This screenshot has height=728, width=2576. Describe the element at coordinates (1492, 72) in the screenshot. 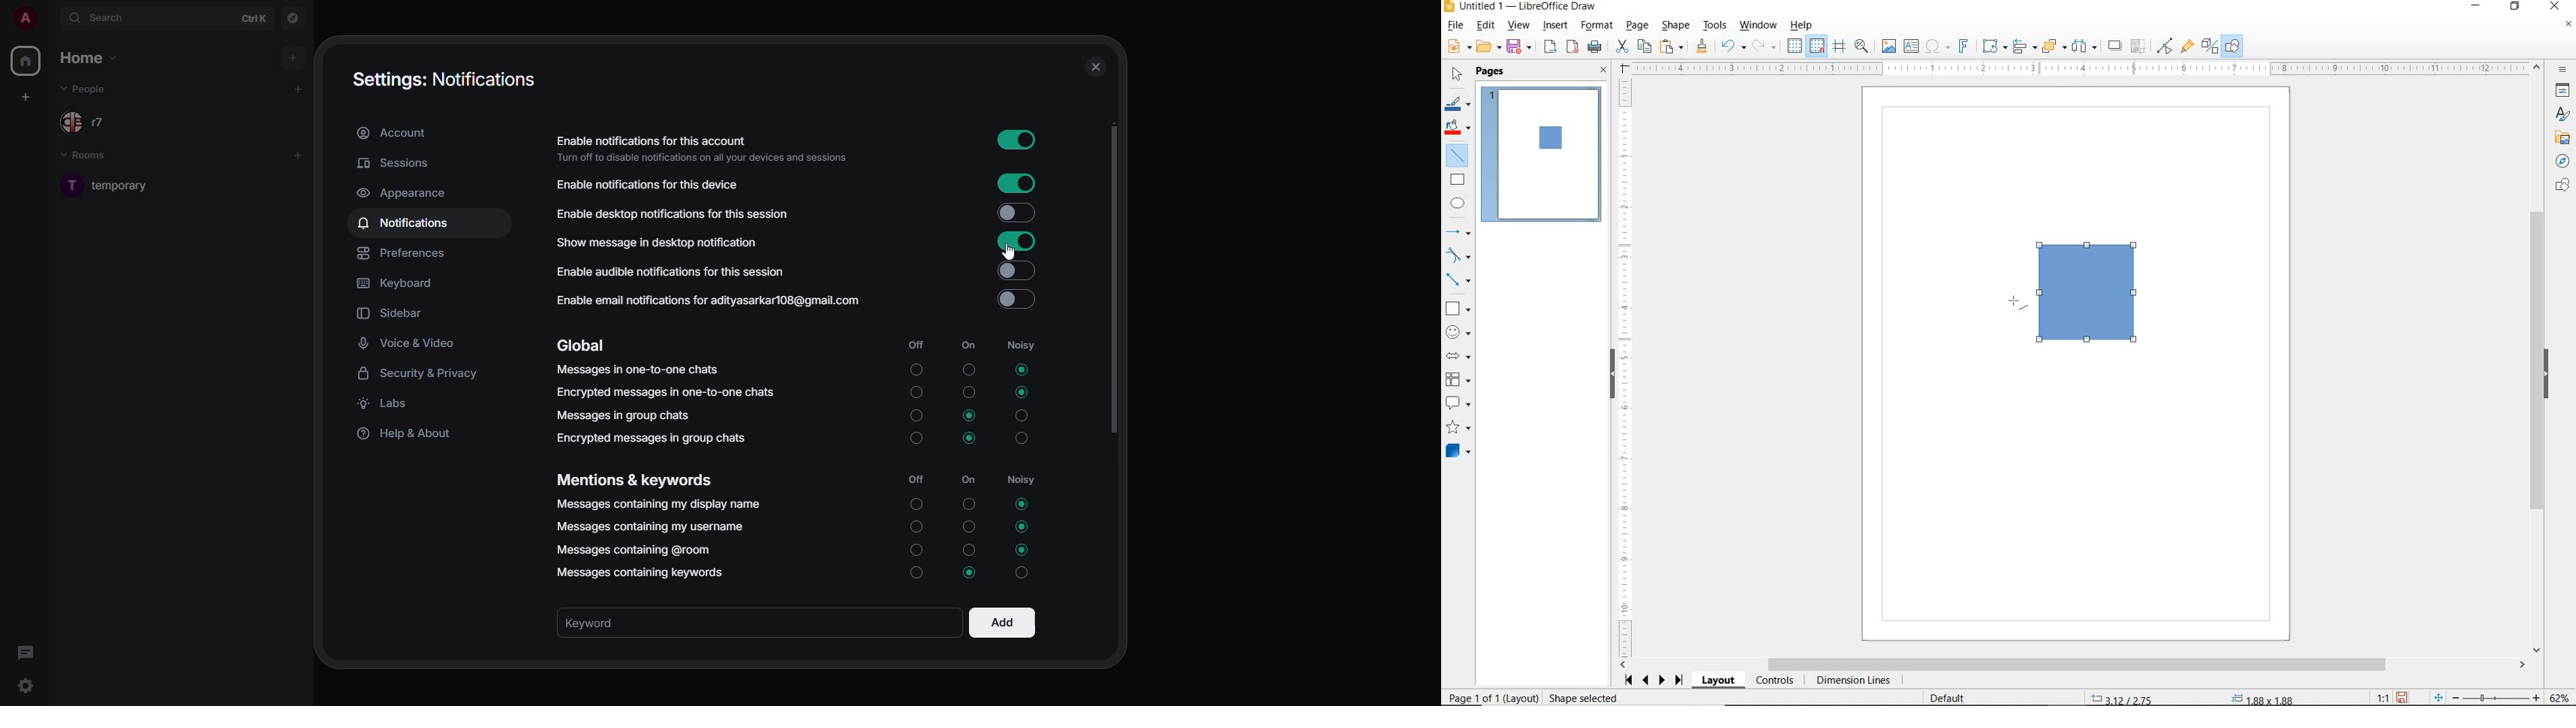

I see `PAGES` at that location.